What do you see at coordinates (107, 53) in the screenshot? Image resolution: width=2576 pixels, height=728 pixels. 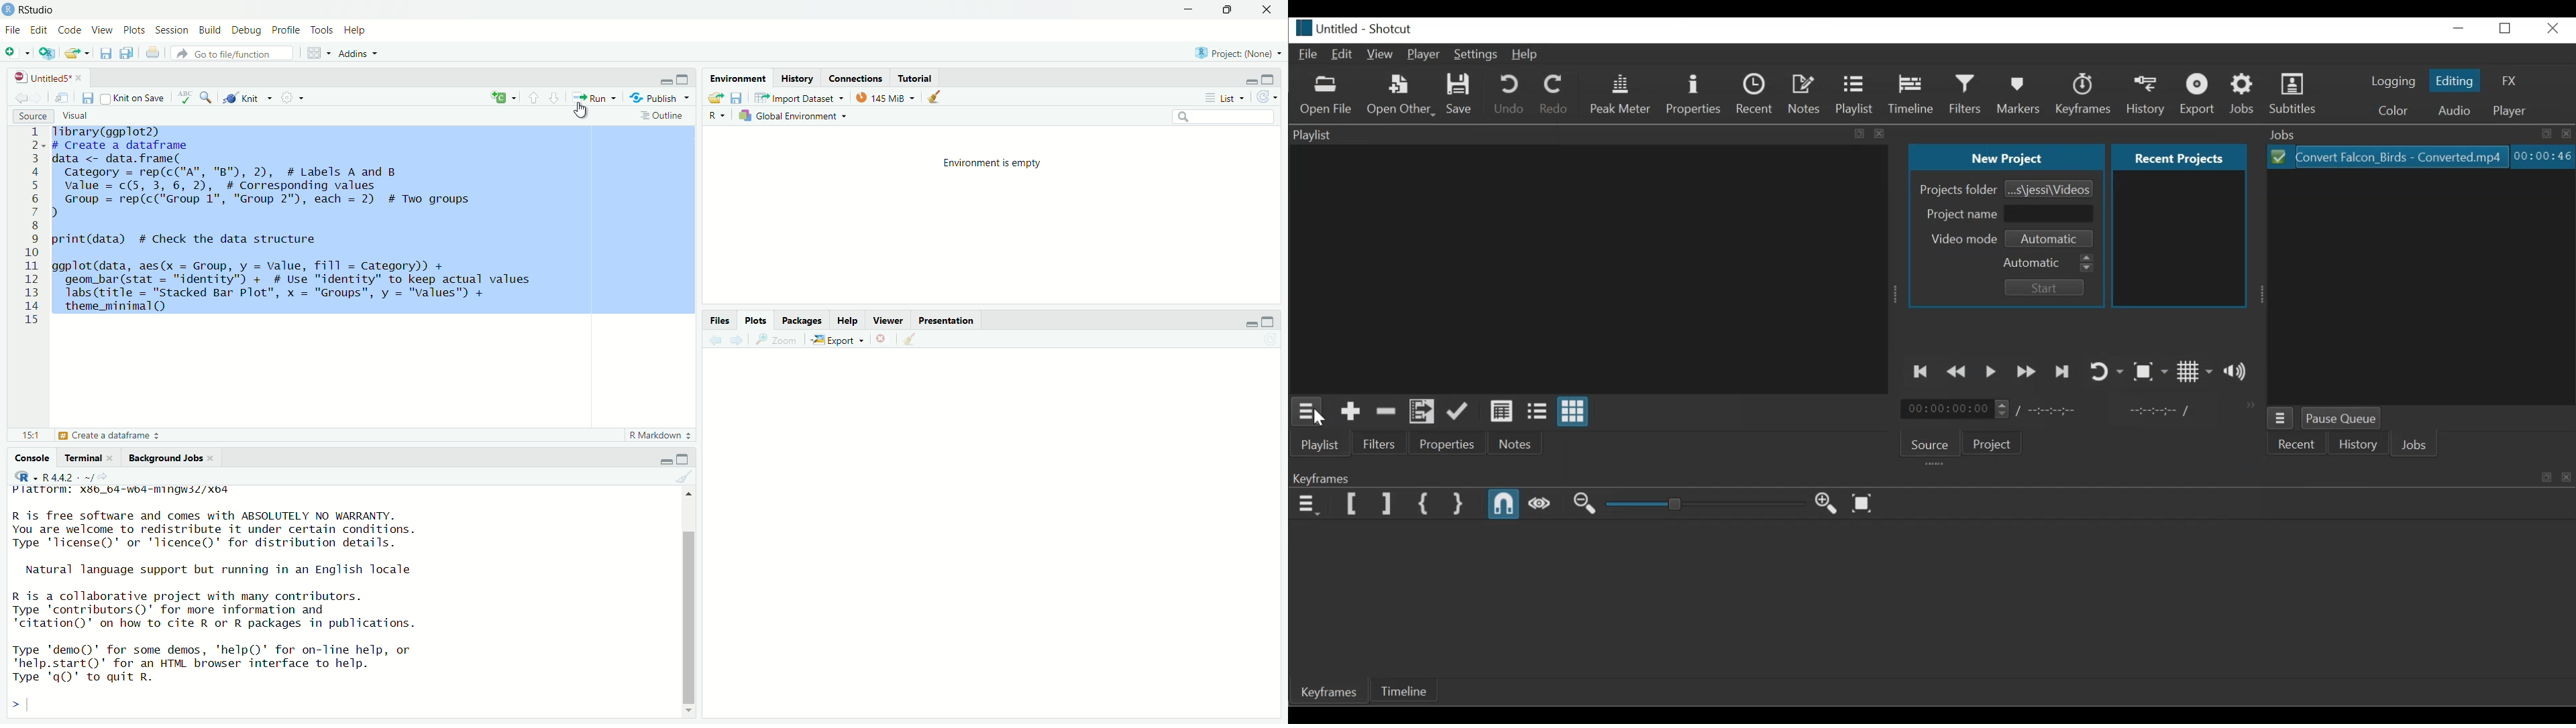 I see `Save current document (Ctrl + S)` at bounding box center [107, 53].